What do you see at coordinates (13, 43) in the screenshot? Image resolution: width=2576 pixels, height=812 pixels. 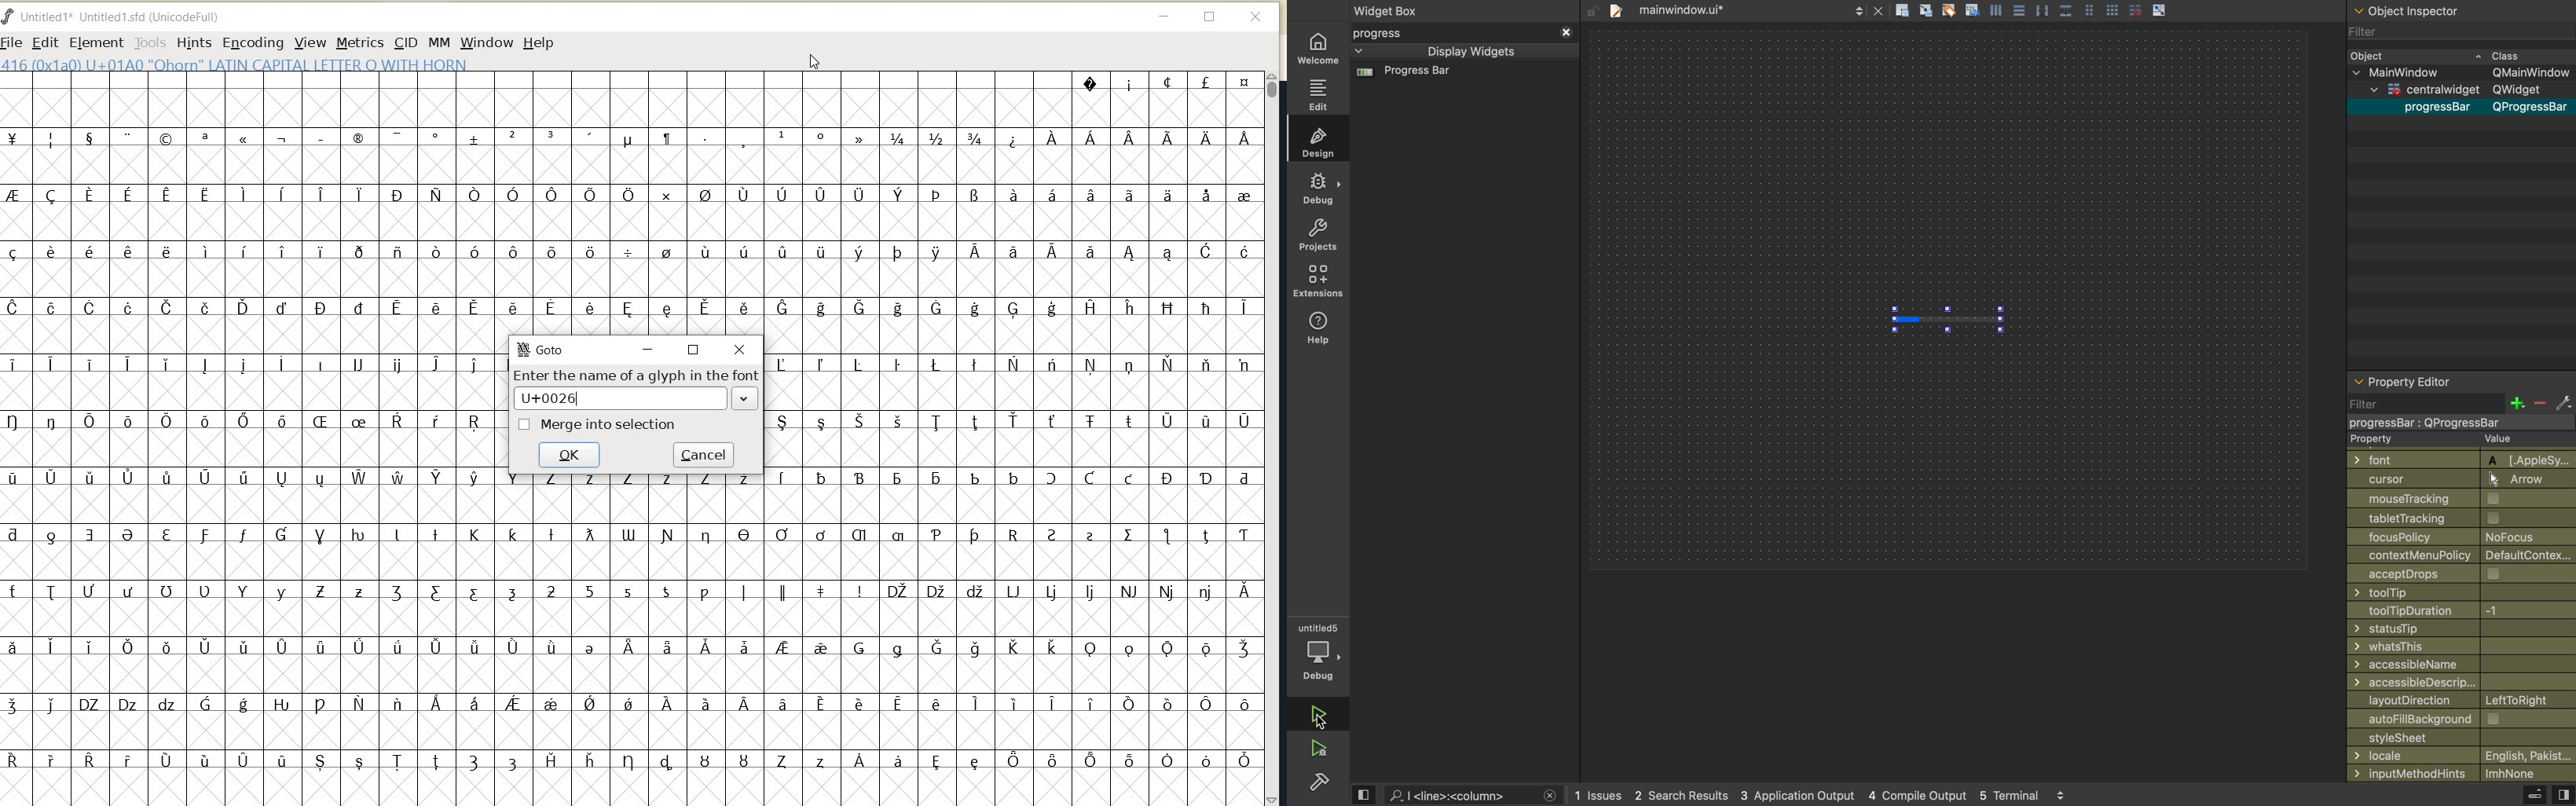 I see `FILE` at bounding box center [13, 43].